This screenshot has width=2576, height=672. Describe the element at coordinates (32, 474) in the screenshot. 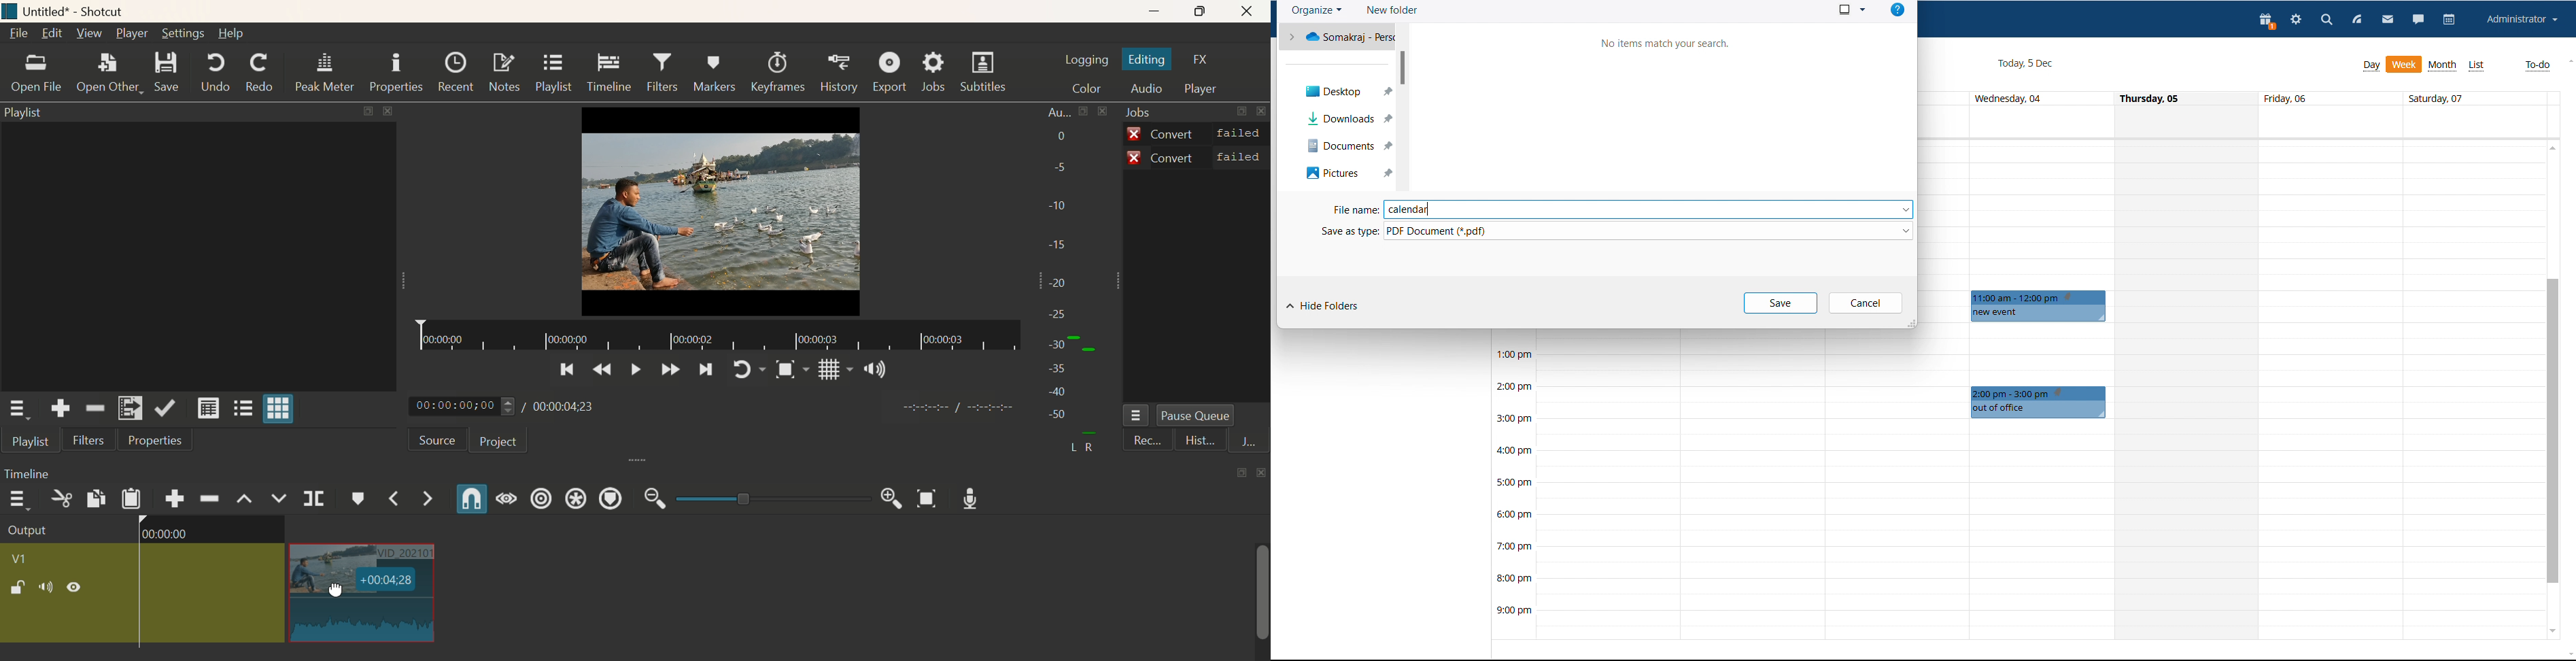

I see `Timeline` at that location.